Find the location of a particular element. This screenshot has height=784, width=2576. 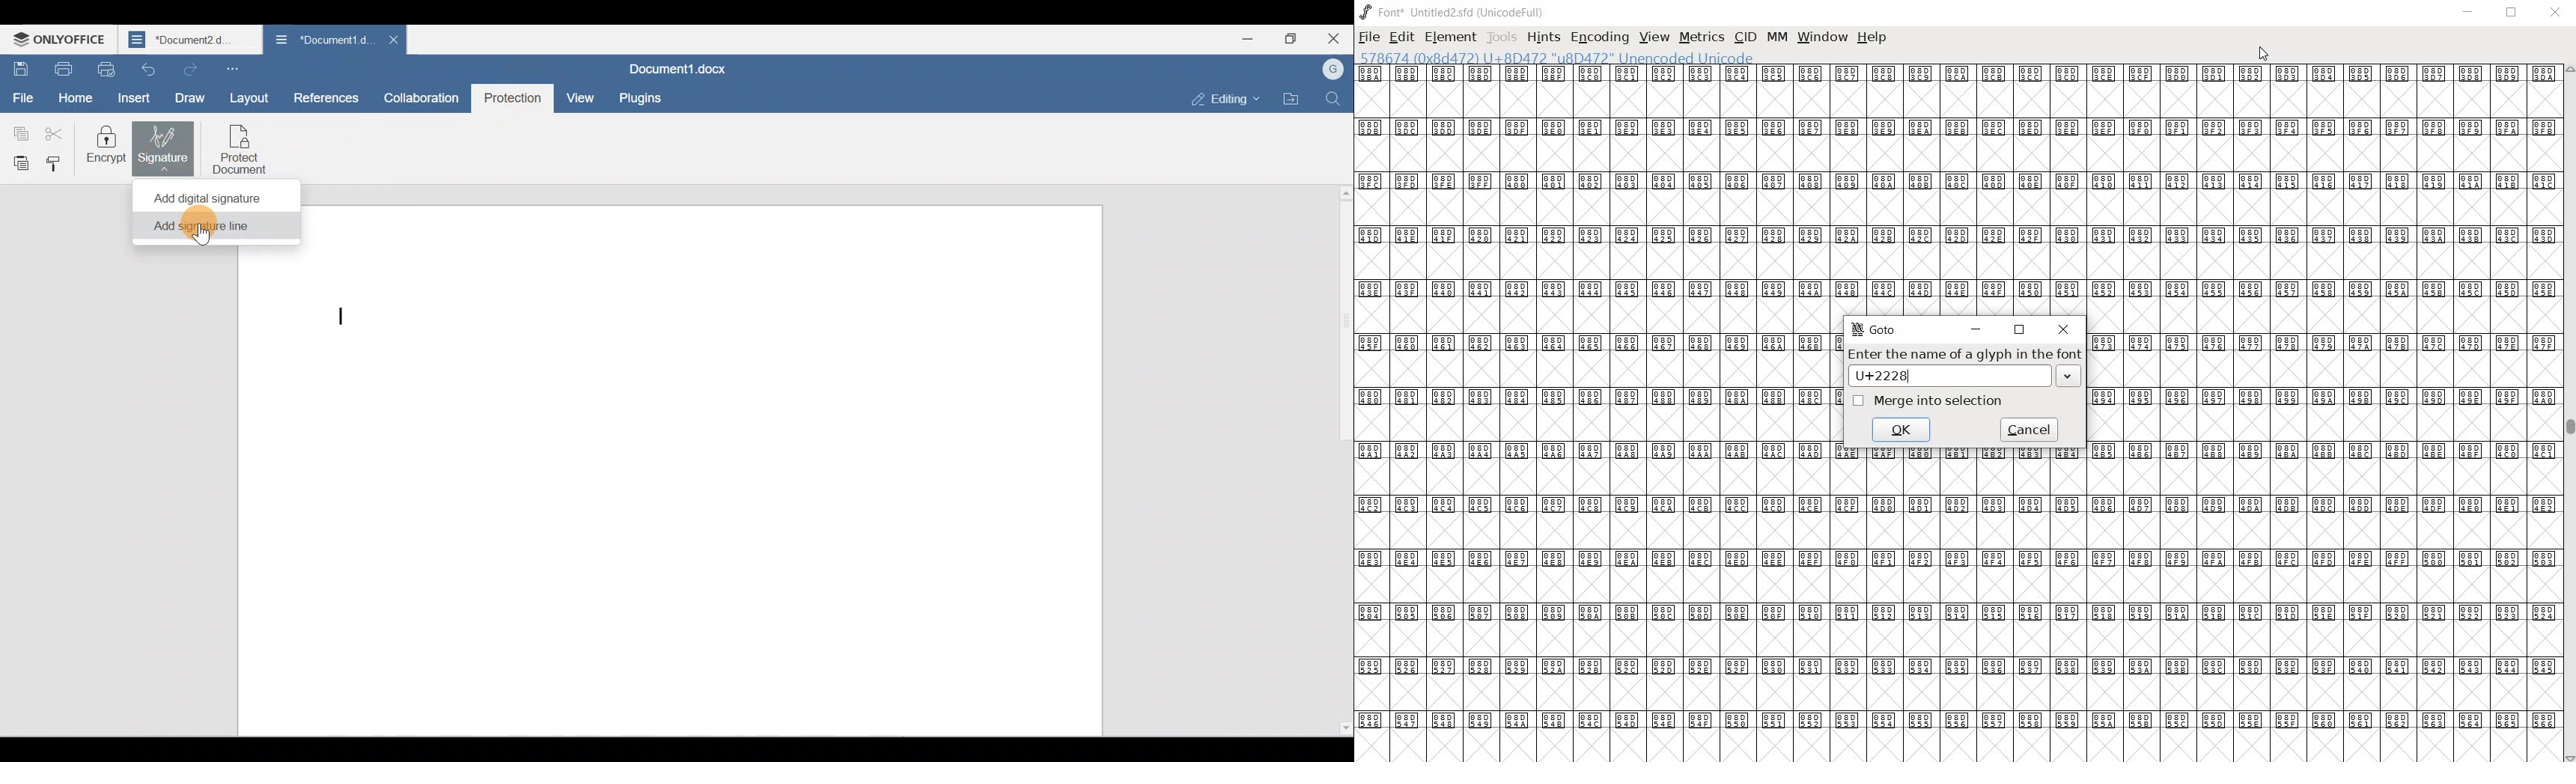

Draw is located at coordinates (194, 99).